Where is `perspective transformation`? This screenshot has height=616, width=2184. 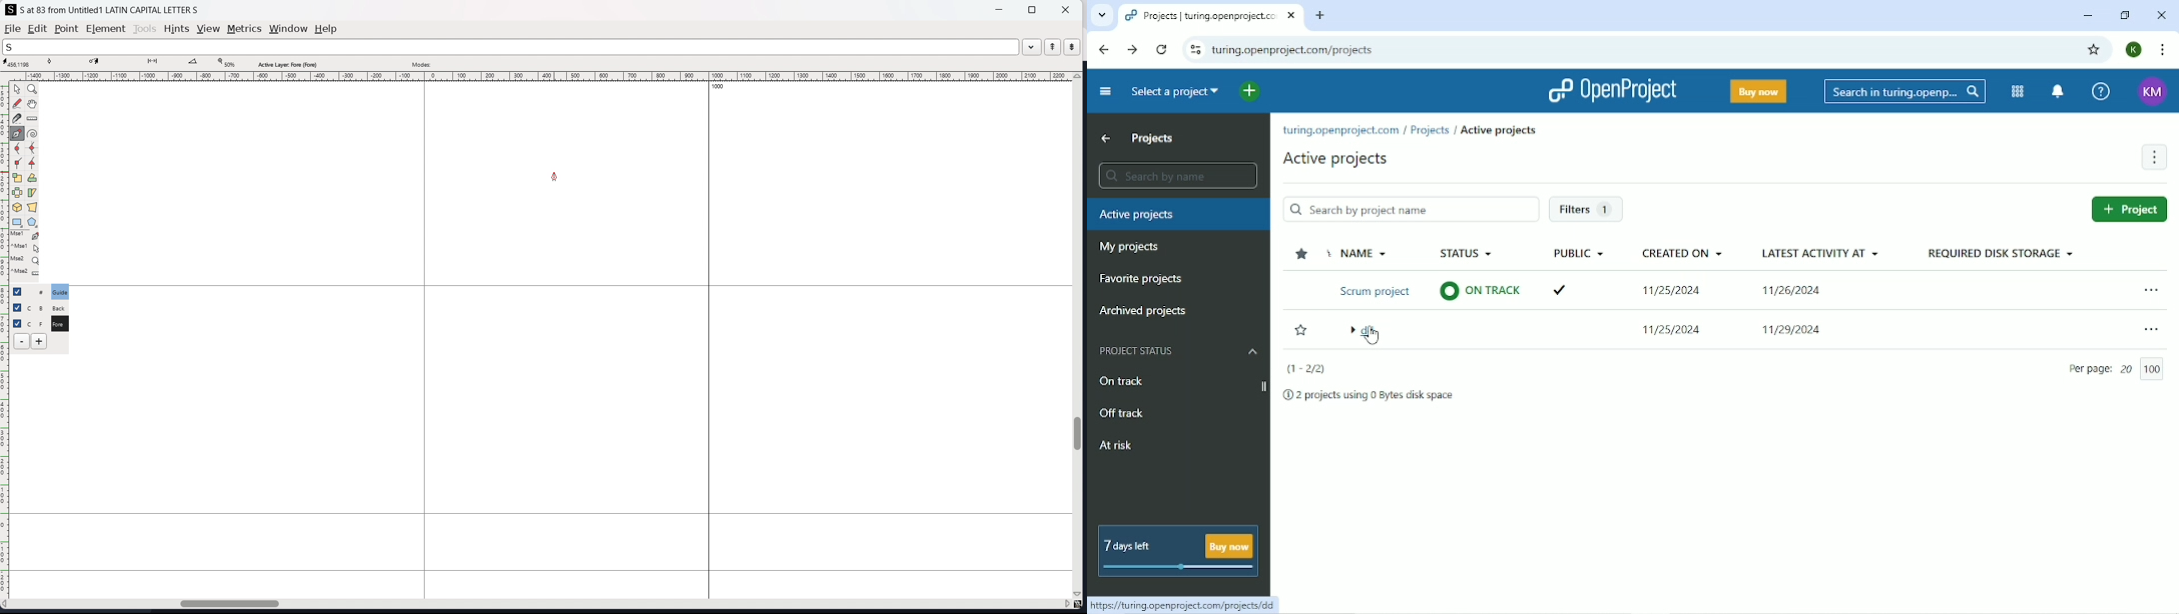
perspective transformation is located at coordinates (32, 207).